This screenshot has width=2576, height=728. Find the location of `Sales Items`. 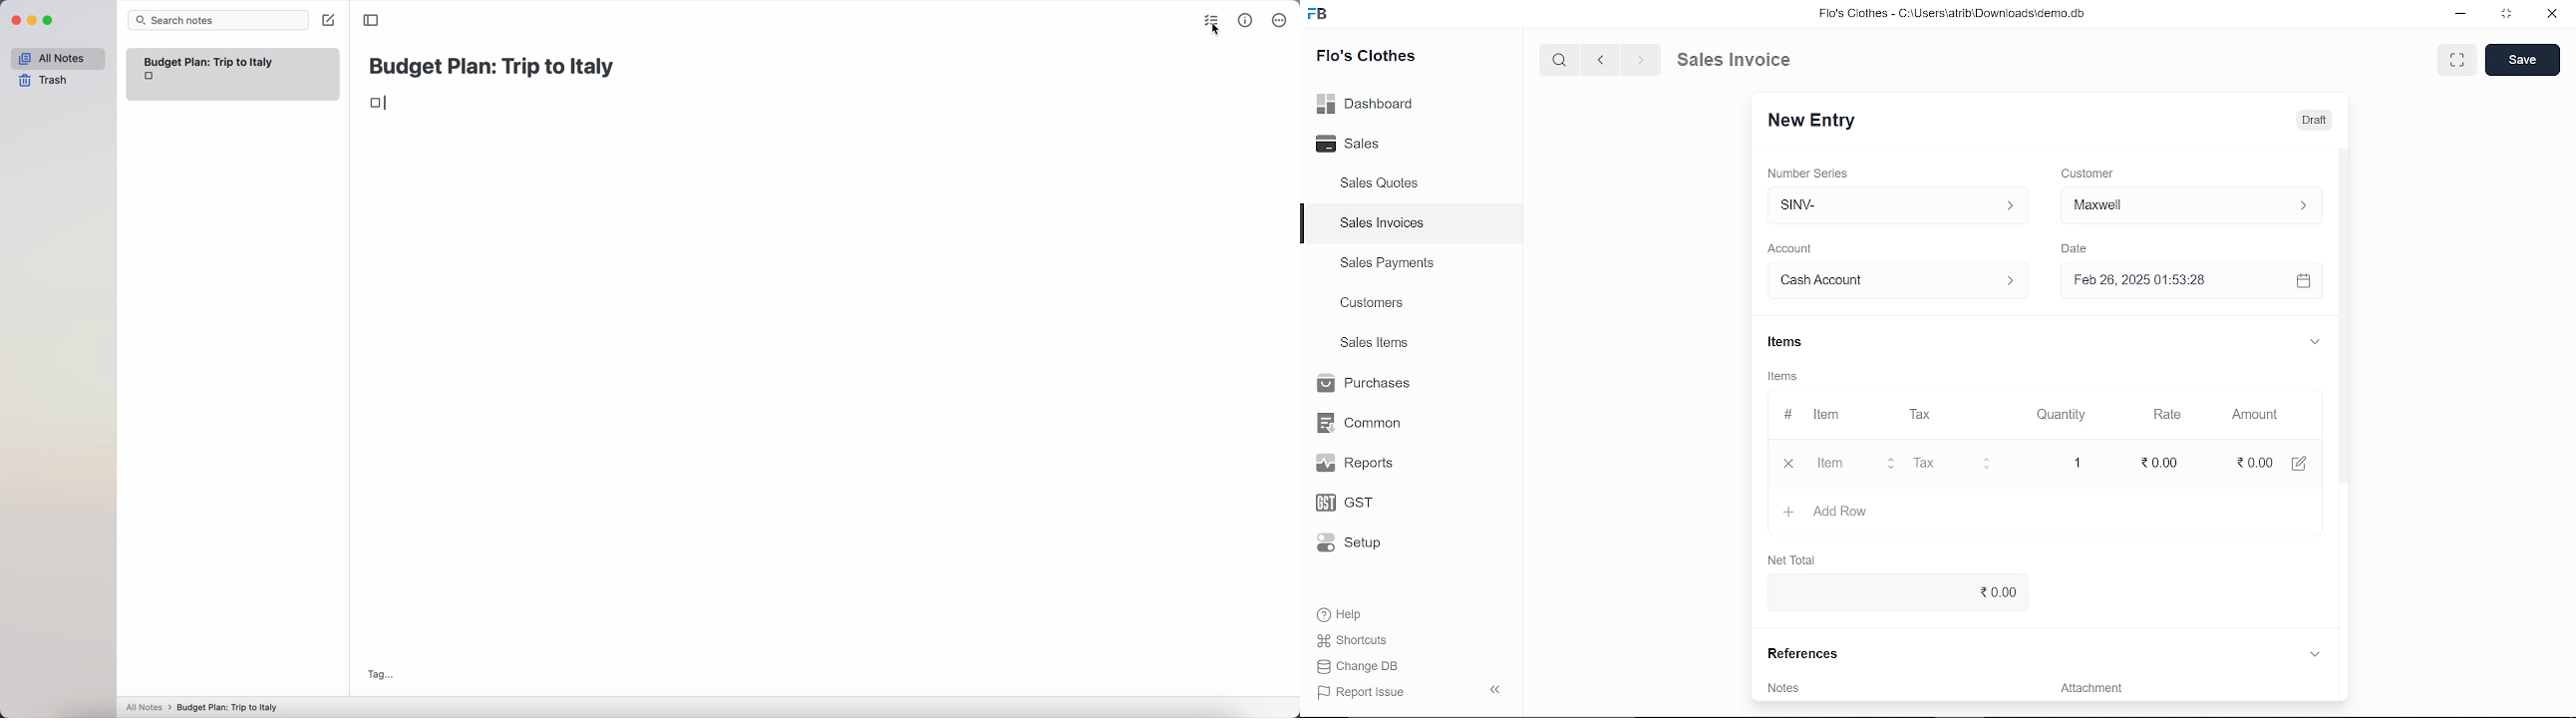

Sales Items is located at coordinates (1374, 345).